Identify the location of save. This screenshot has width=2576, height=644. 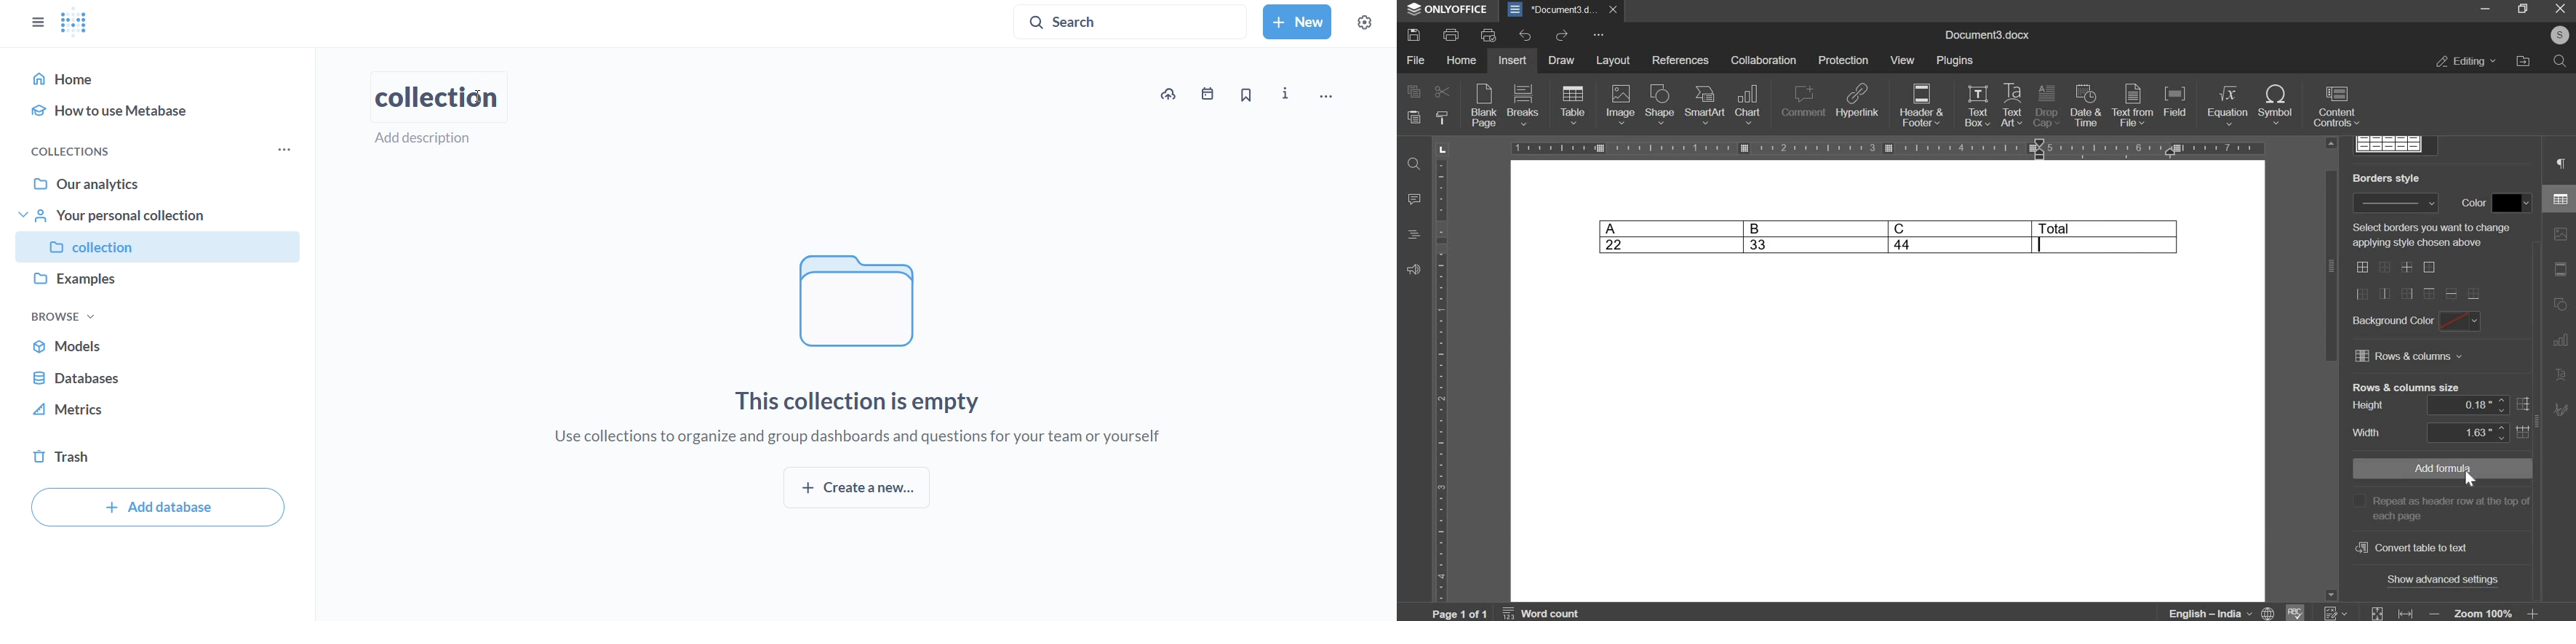
(1415, 34).